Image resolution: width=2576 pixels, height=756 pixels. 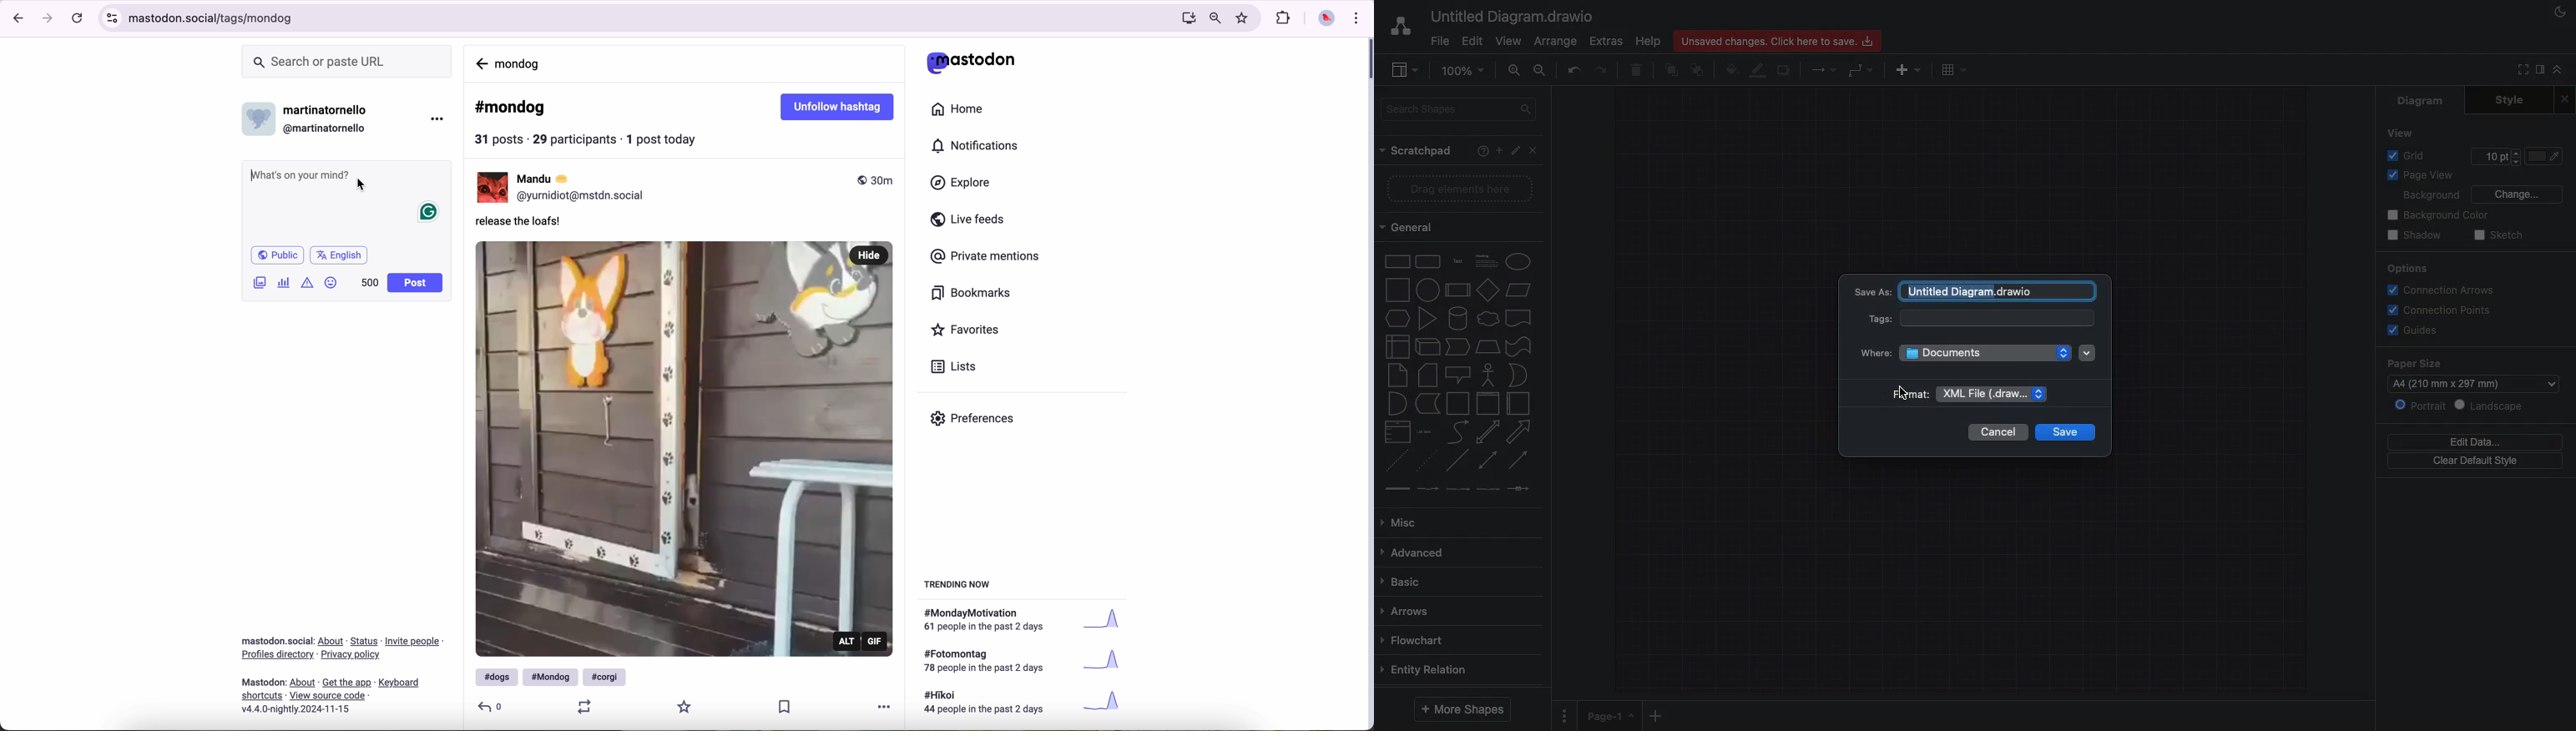 I want to click on profile, so click(x=259, y=123).